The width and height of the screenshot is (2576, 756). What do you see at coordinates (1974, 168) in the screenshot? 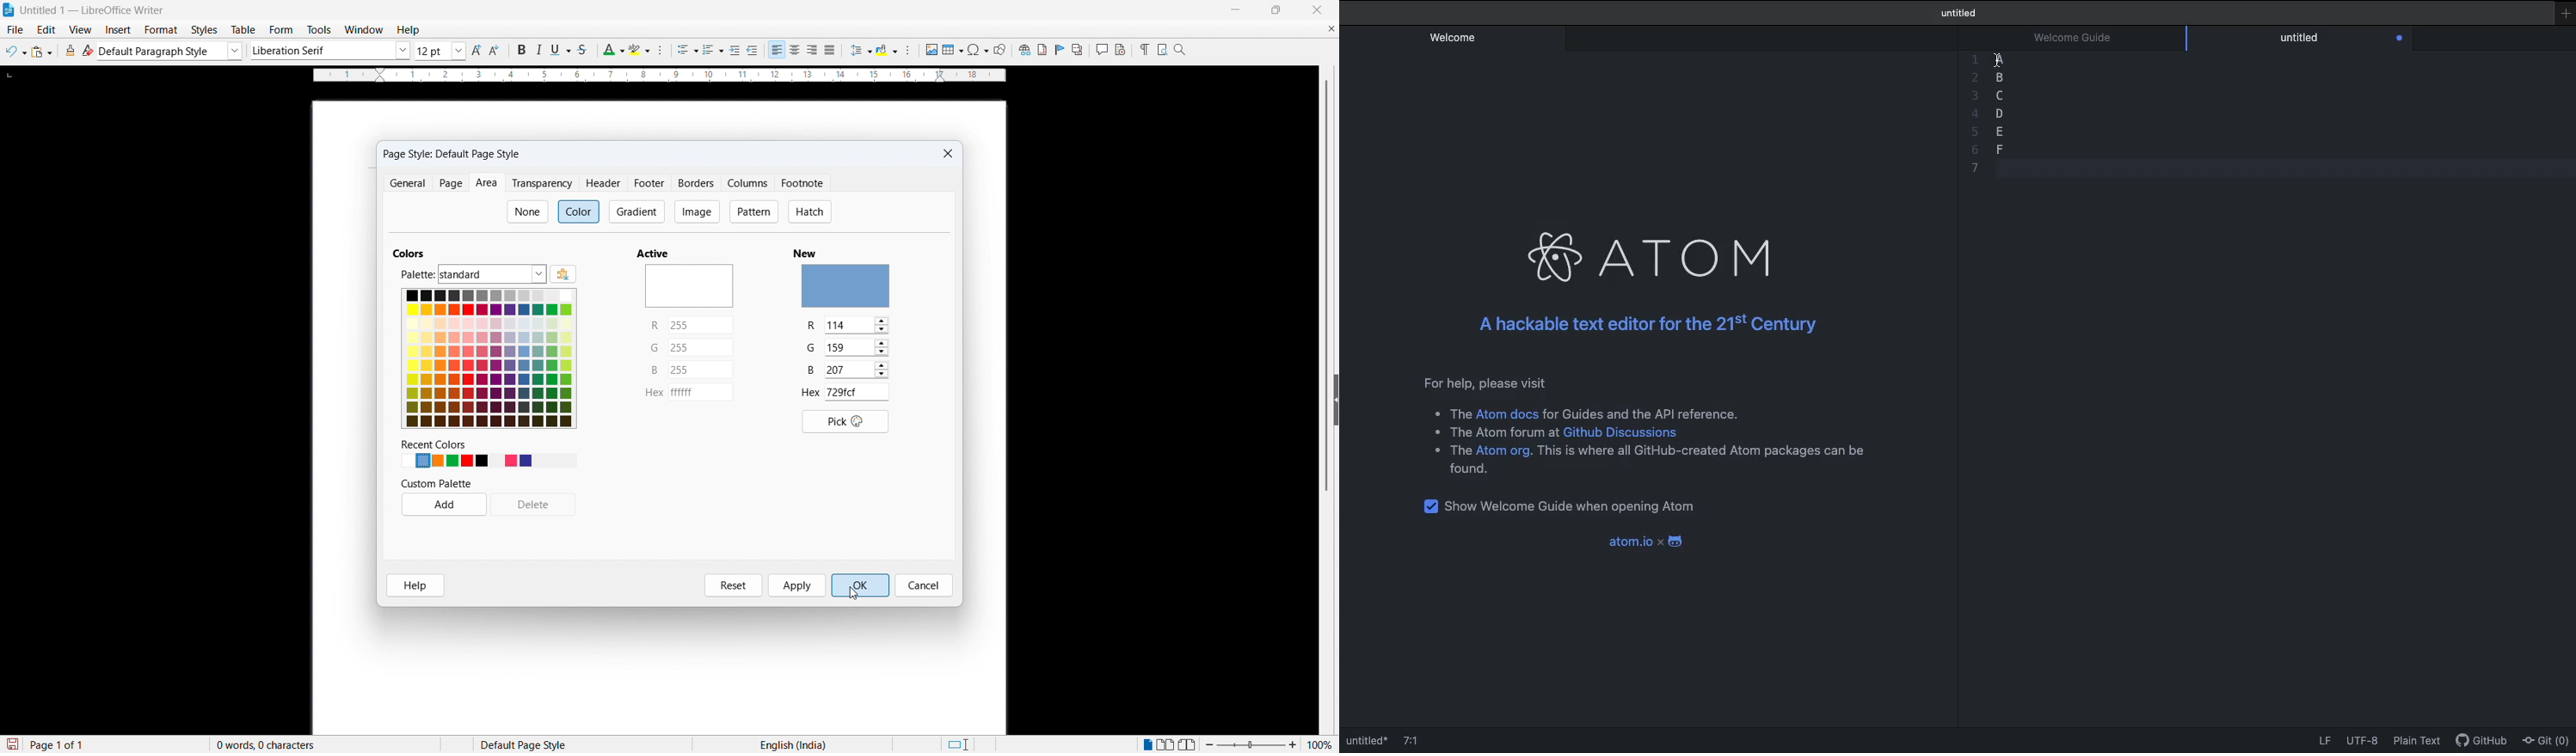
I see `7` at bounding box center [1974, 168].